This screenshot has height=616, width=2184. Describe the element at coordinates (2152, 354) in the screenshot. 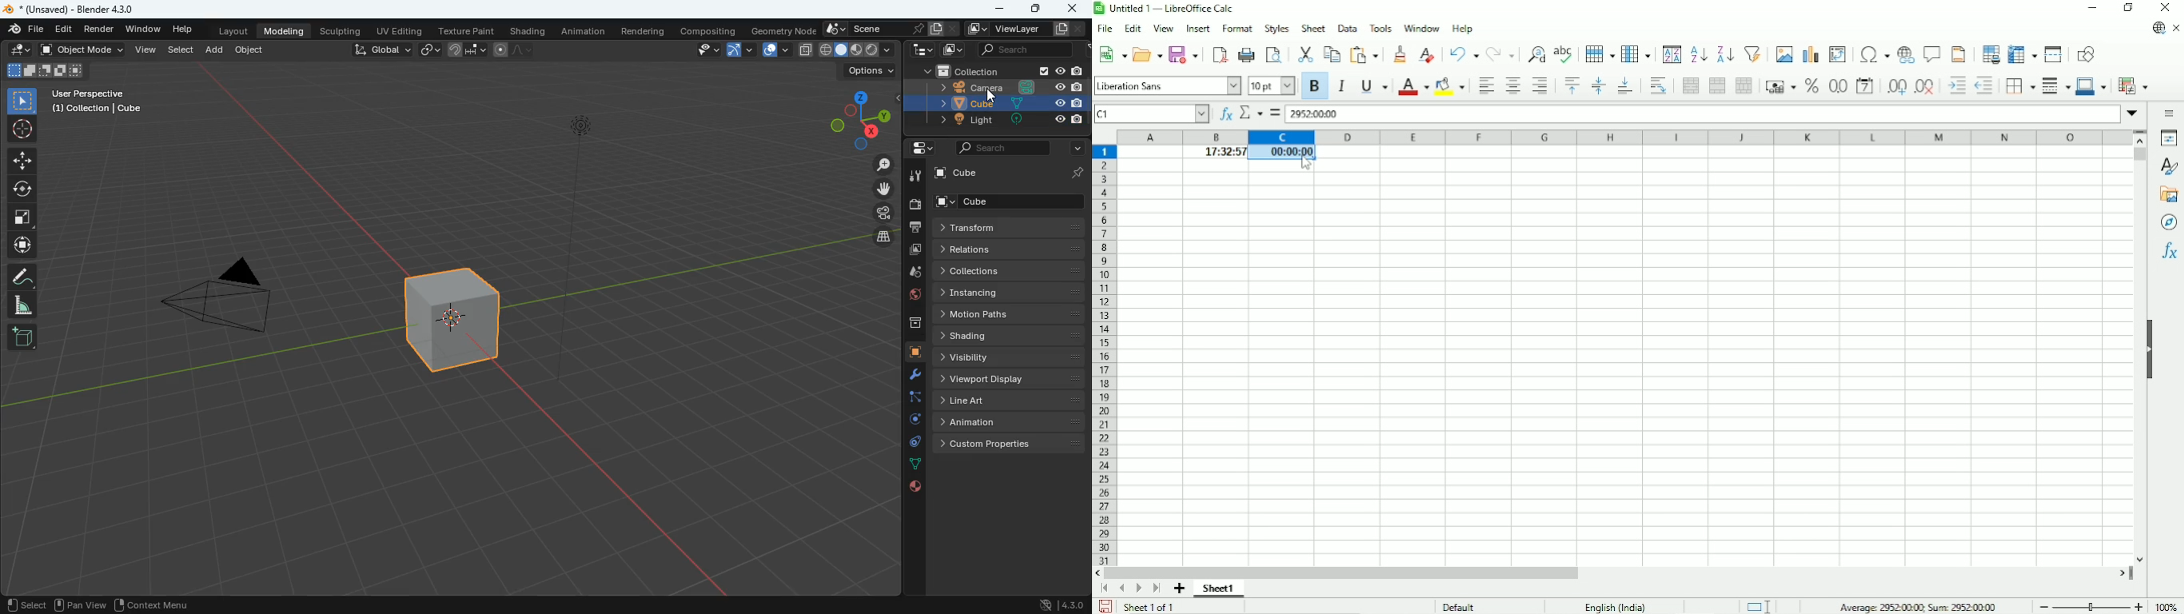

I see `Hide` at that location.